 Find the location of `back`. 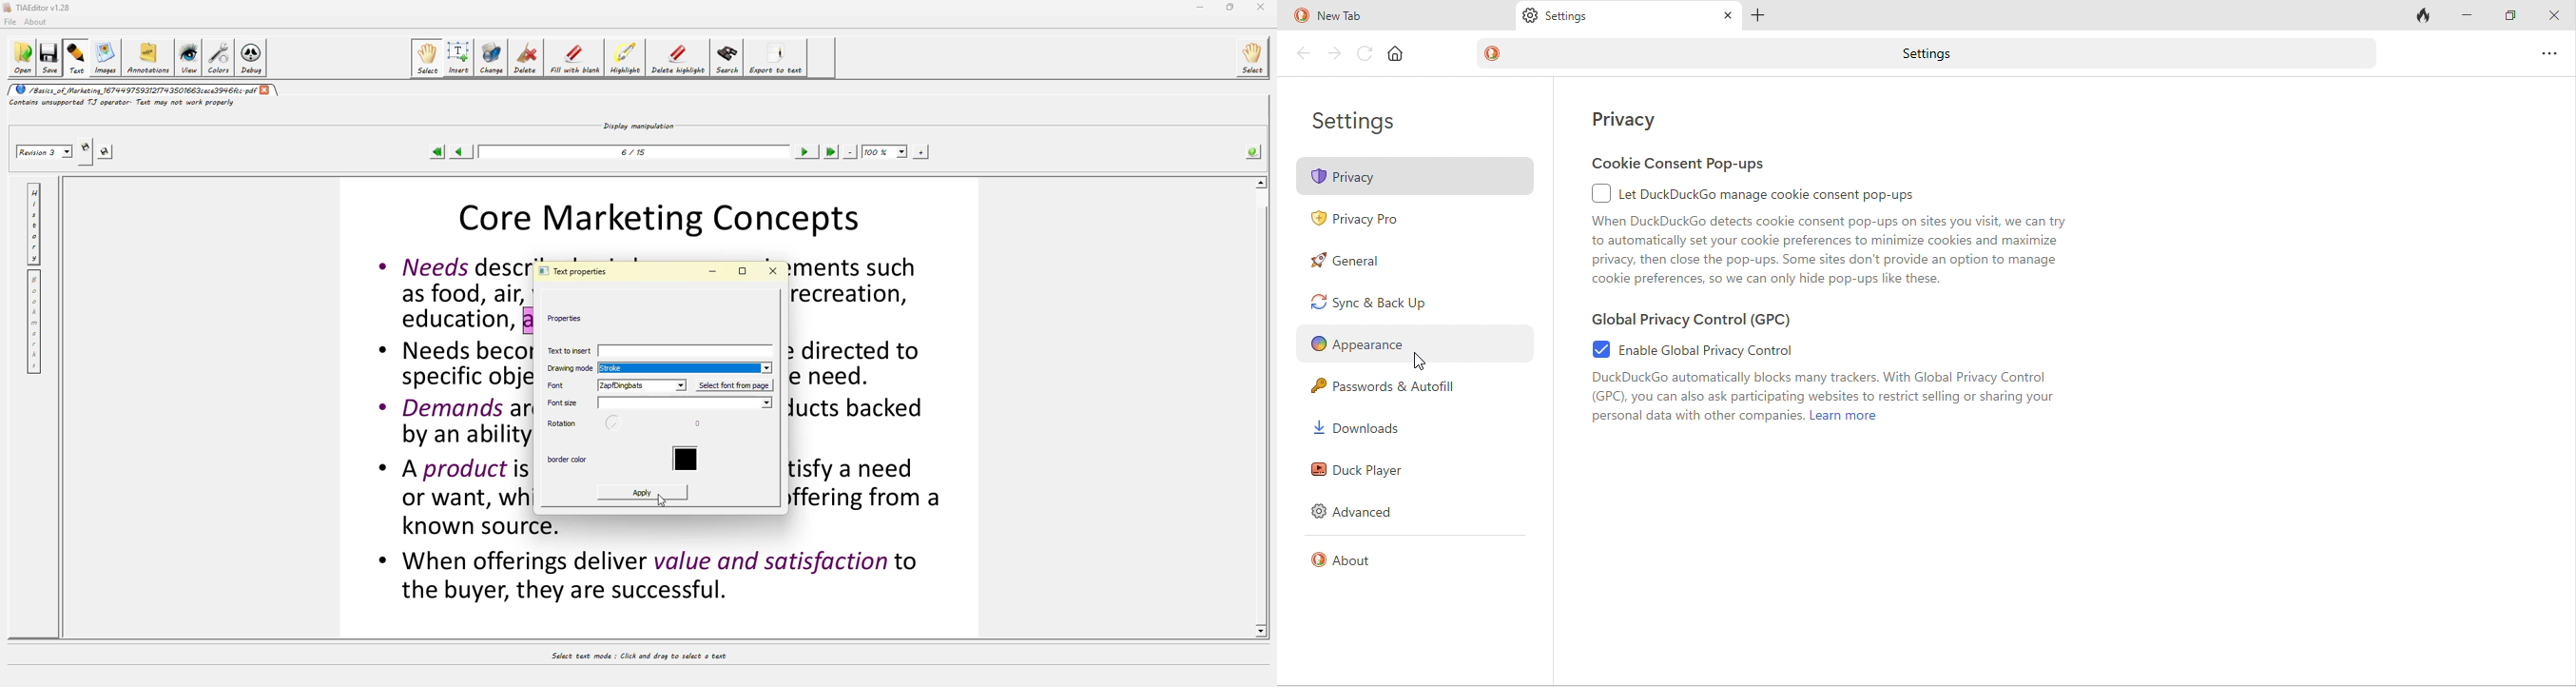

back is located at coordinates (1305, 54).